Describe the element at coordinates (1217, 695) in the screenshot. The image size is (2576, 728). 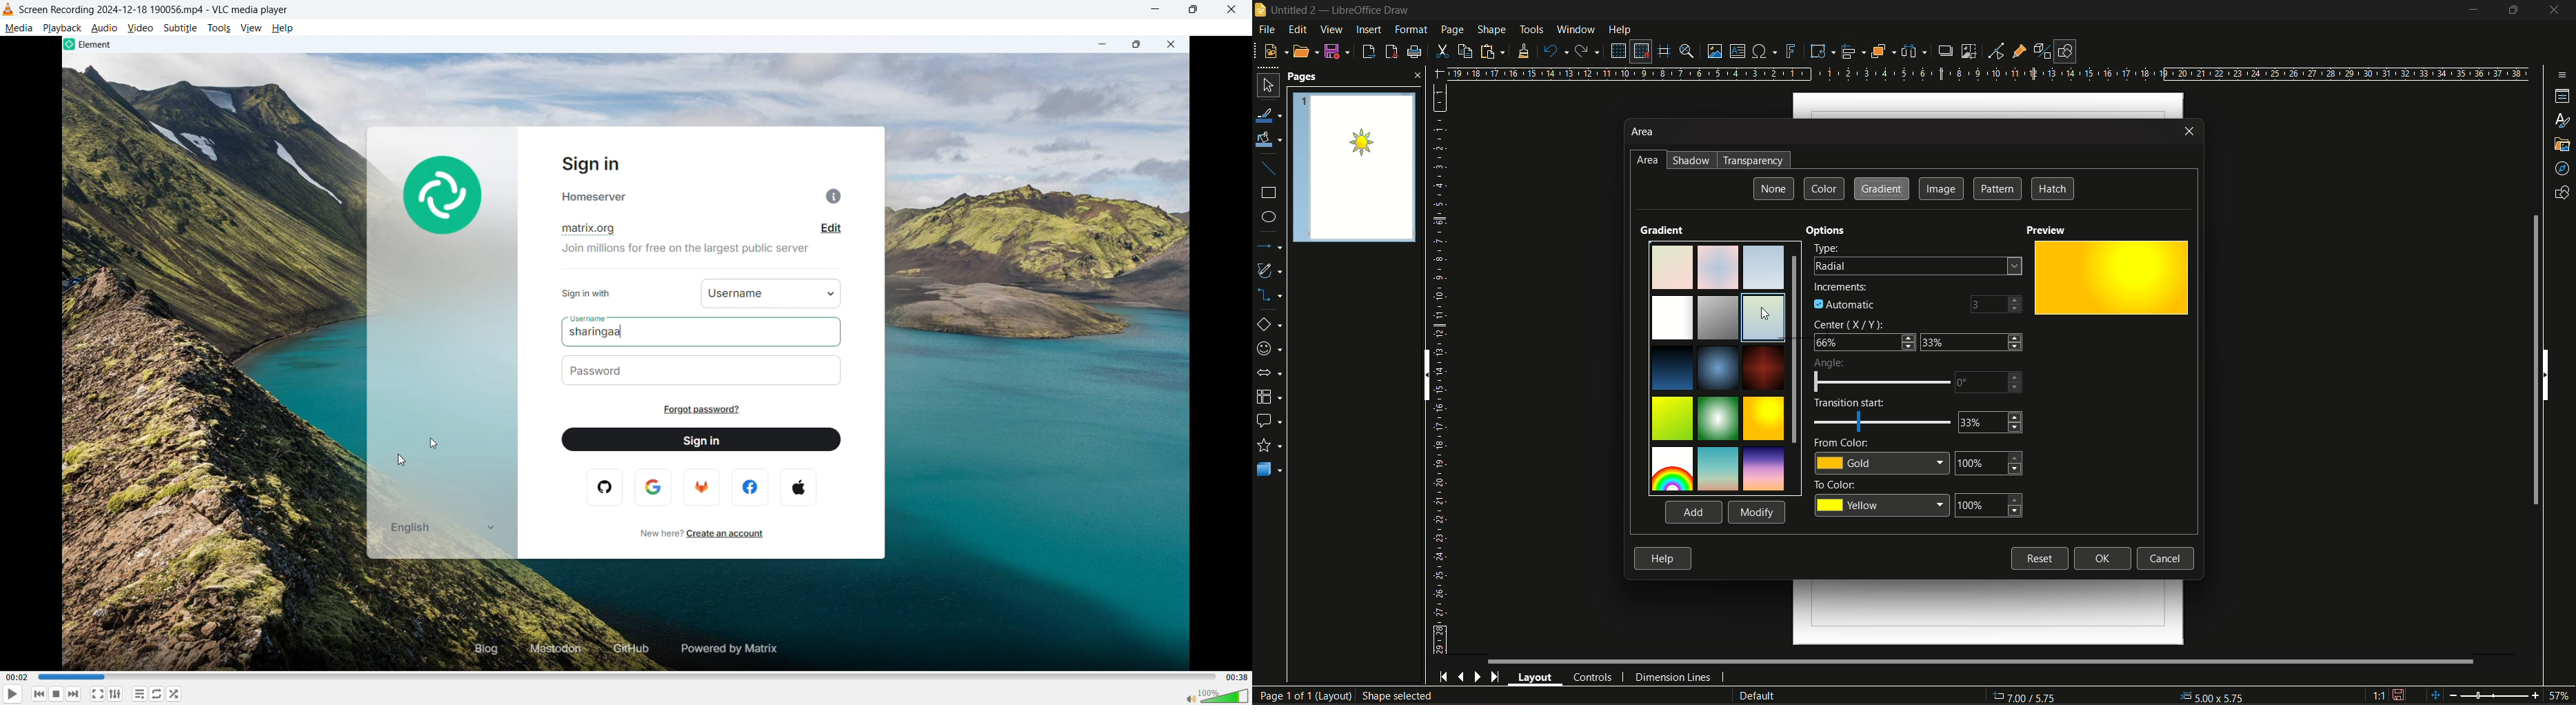
I see `sound bar` at that location.